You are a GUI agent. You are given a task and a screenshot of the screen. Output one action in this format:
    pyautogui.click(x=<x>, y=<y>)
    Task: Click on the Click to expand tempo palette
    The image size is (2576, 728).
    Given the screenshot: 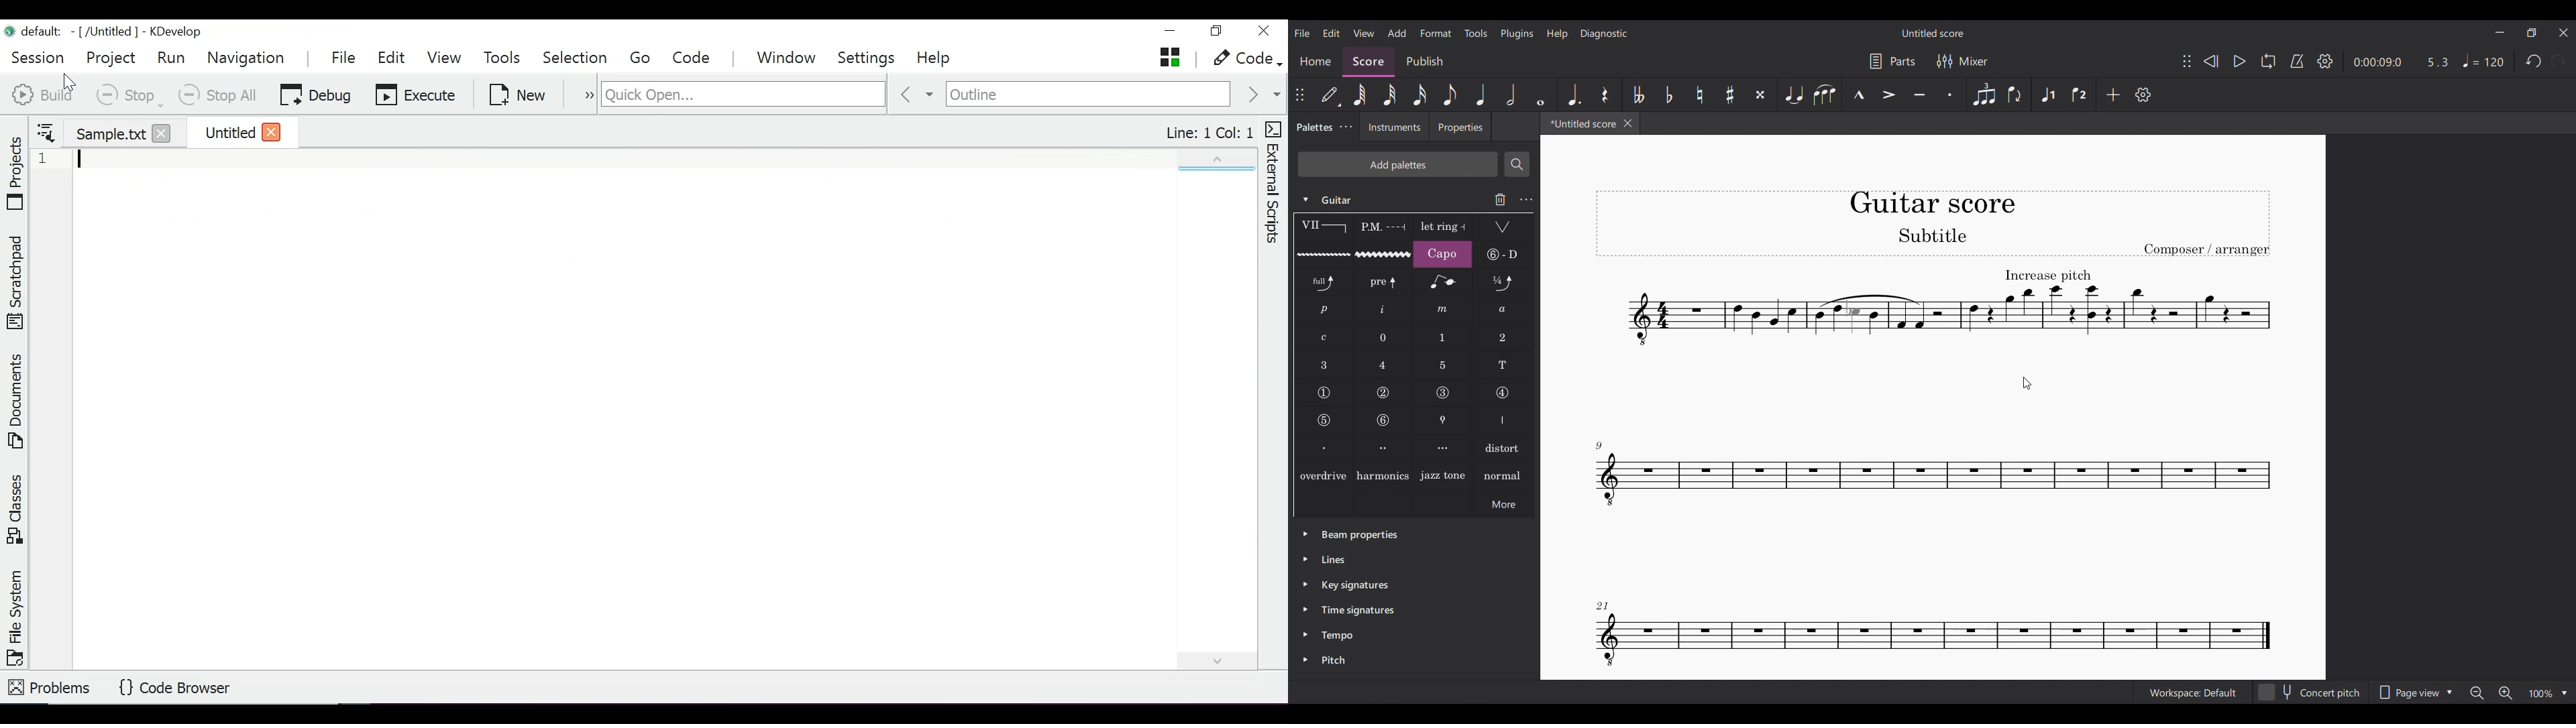 What is the action you would take?
    pyautogui.click(x=1305, y=634)
    